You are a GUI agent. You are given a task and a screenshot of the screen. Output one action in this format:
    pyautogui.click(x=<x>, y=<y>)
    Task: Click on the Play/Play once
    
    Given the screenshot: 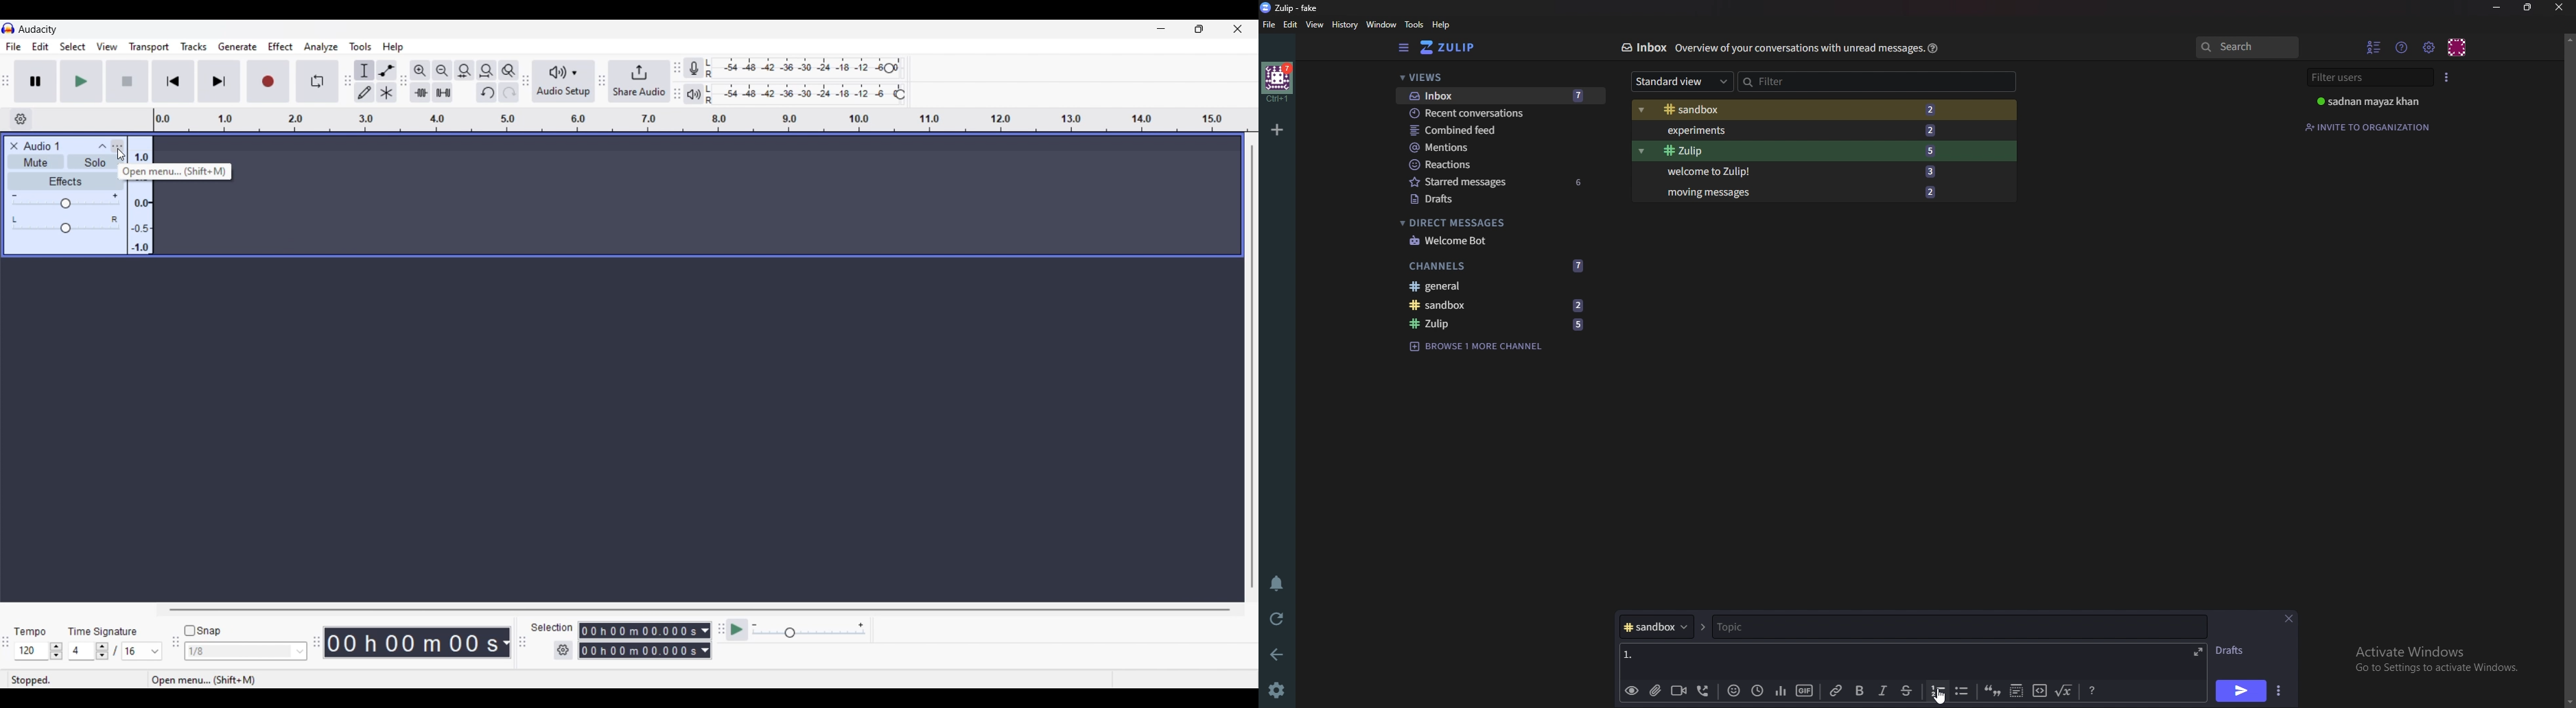 What is the action you would take?
    pyautogui.click(x=81, y=81)
    